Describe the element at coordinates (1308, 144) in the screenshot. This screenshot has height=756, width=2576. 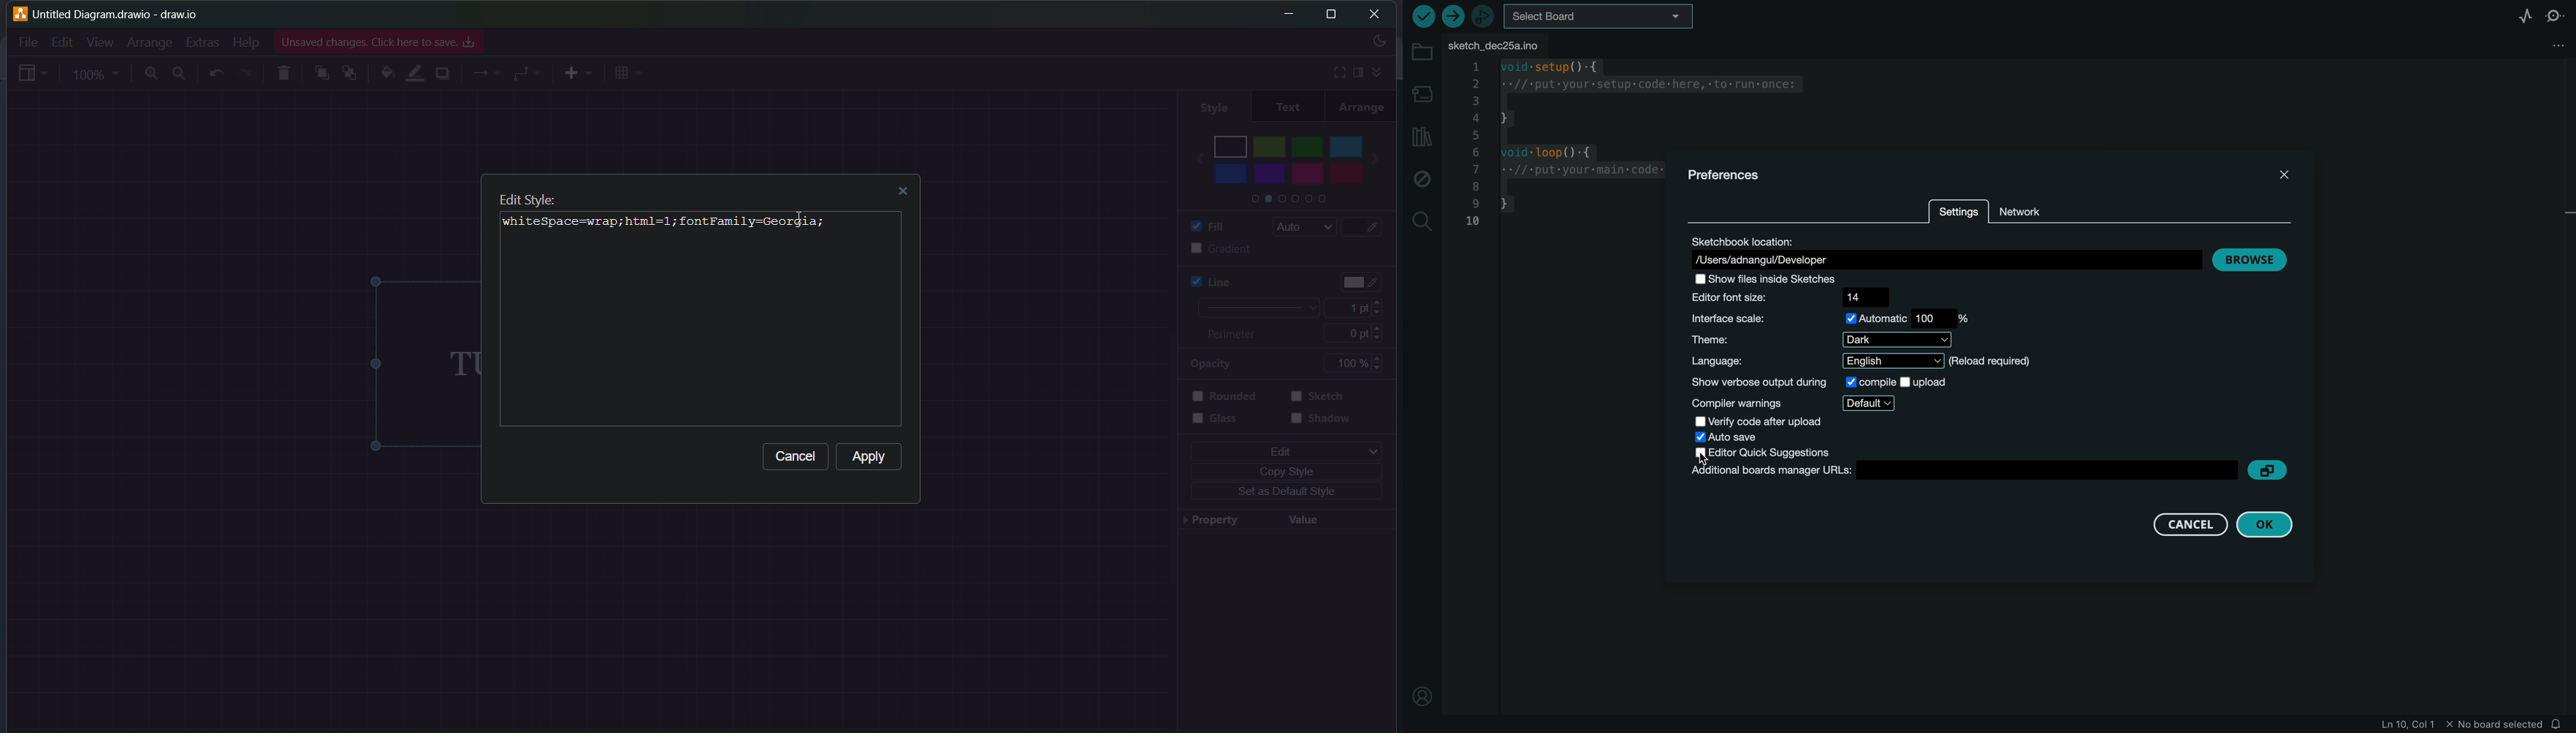
I see `green` at that location.